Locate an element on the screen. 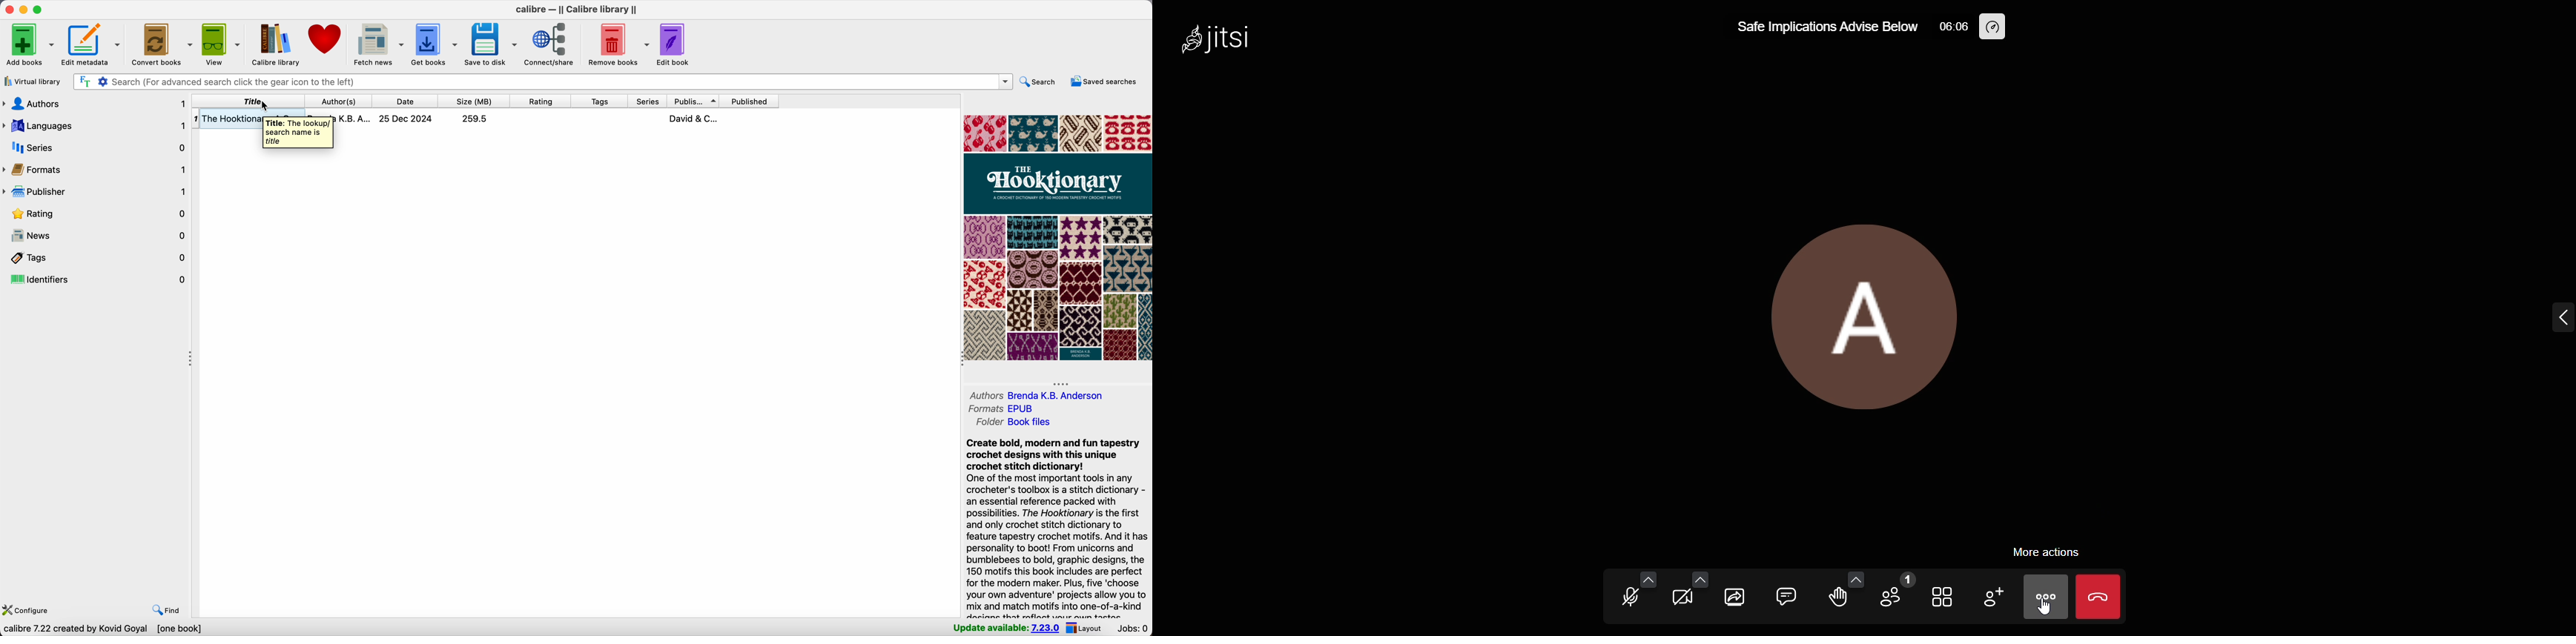  author(s) is located at coordinates (338, 101).